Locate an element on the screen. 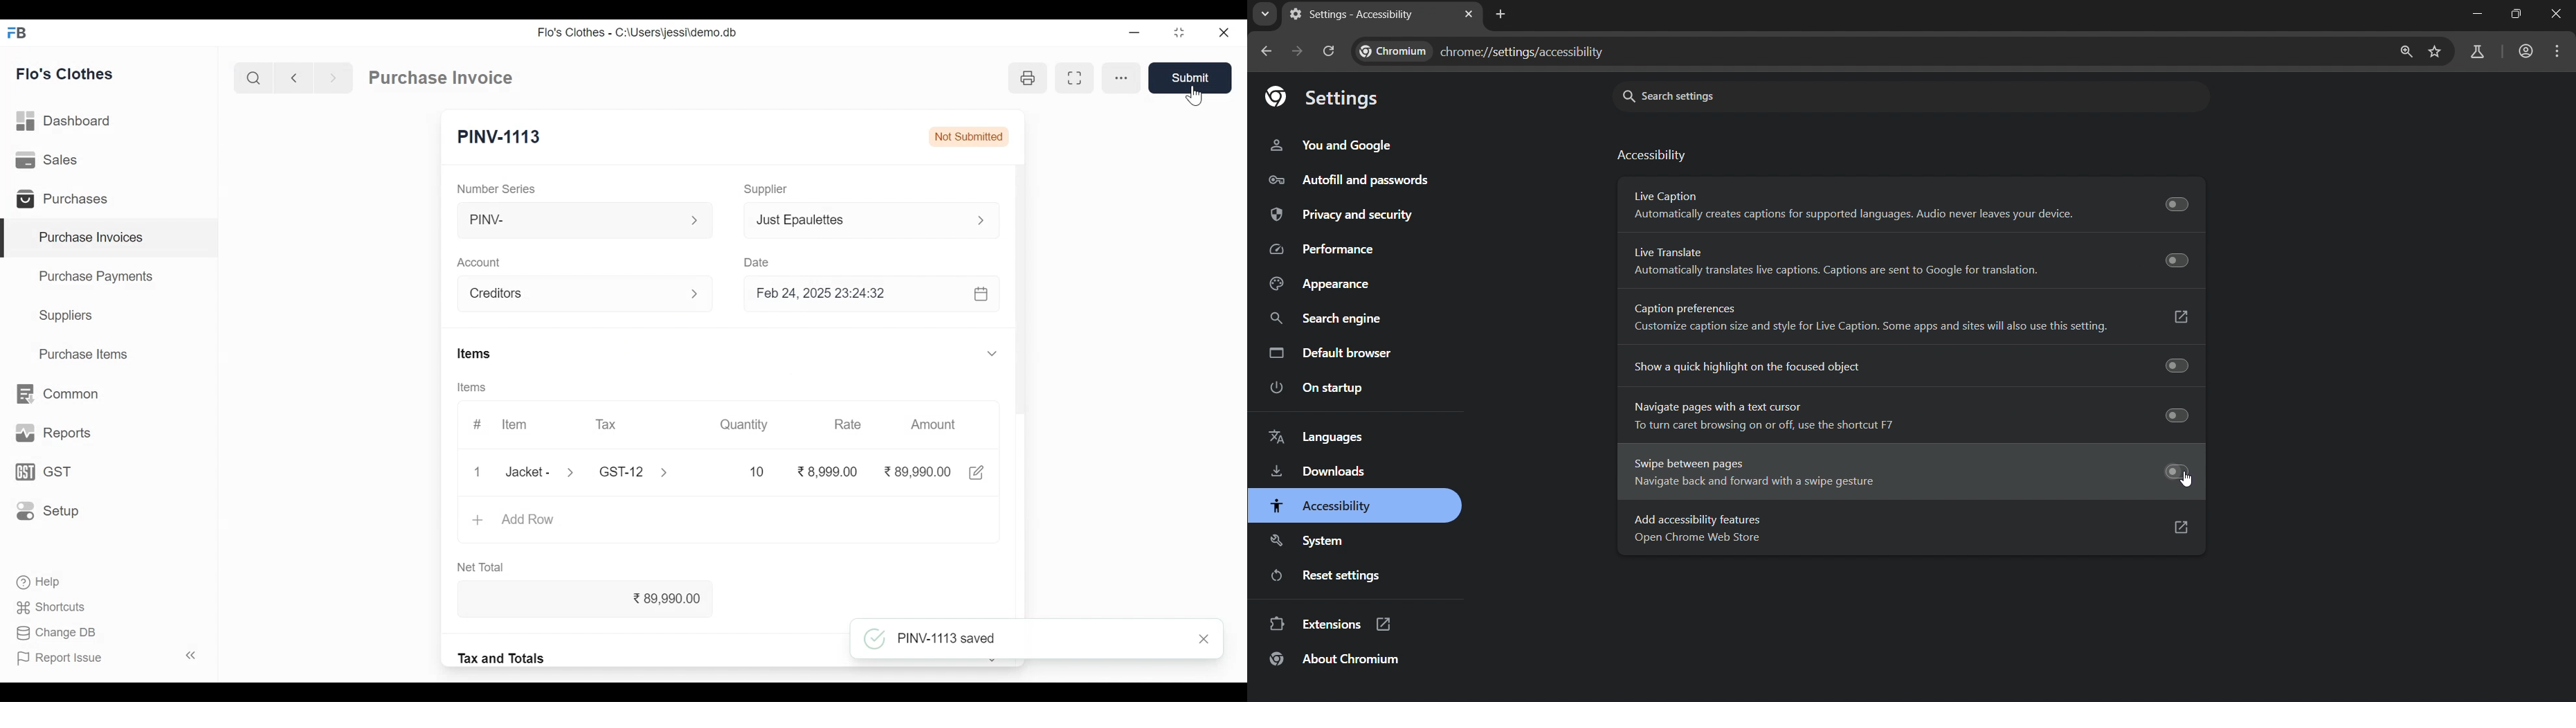 Image resolution: width=2576 pixels, height=728 pixels. Add Row is located at coordinates (531, 521).